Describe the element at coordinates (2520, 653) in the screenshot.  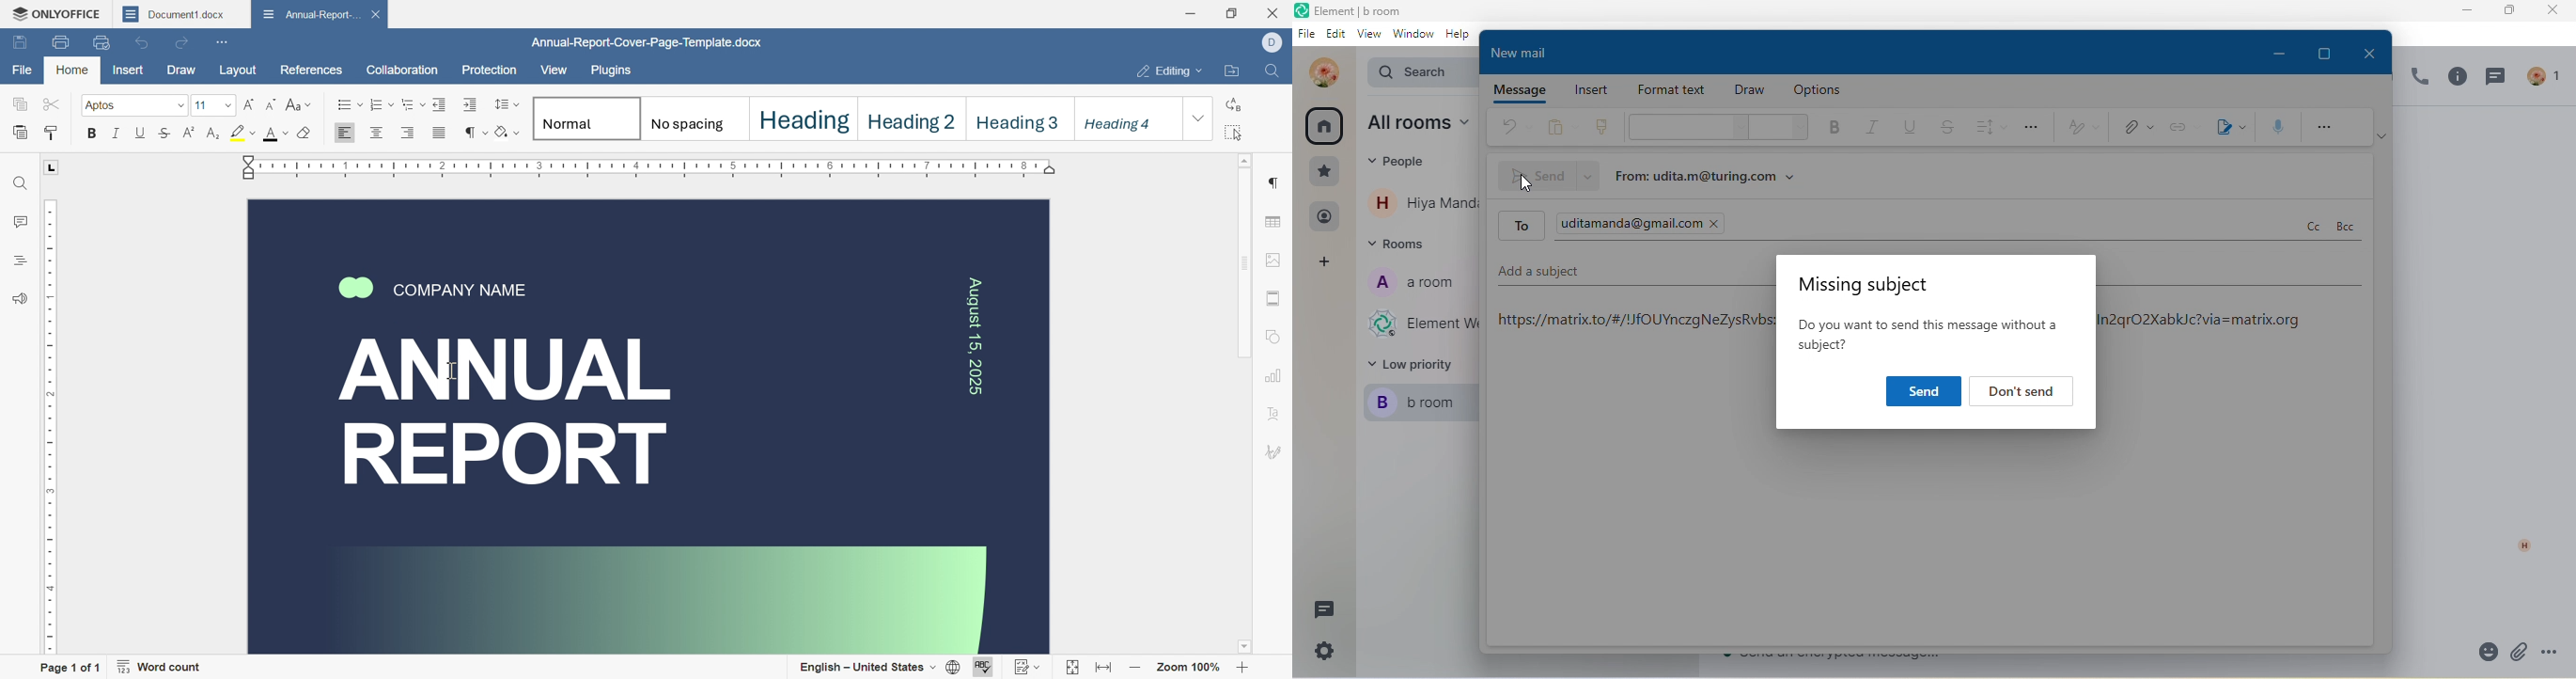
I see `attachment` at that location.